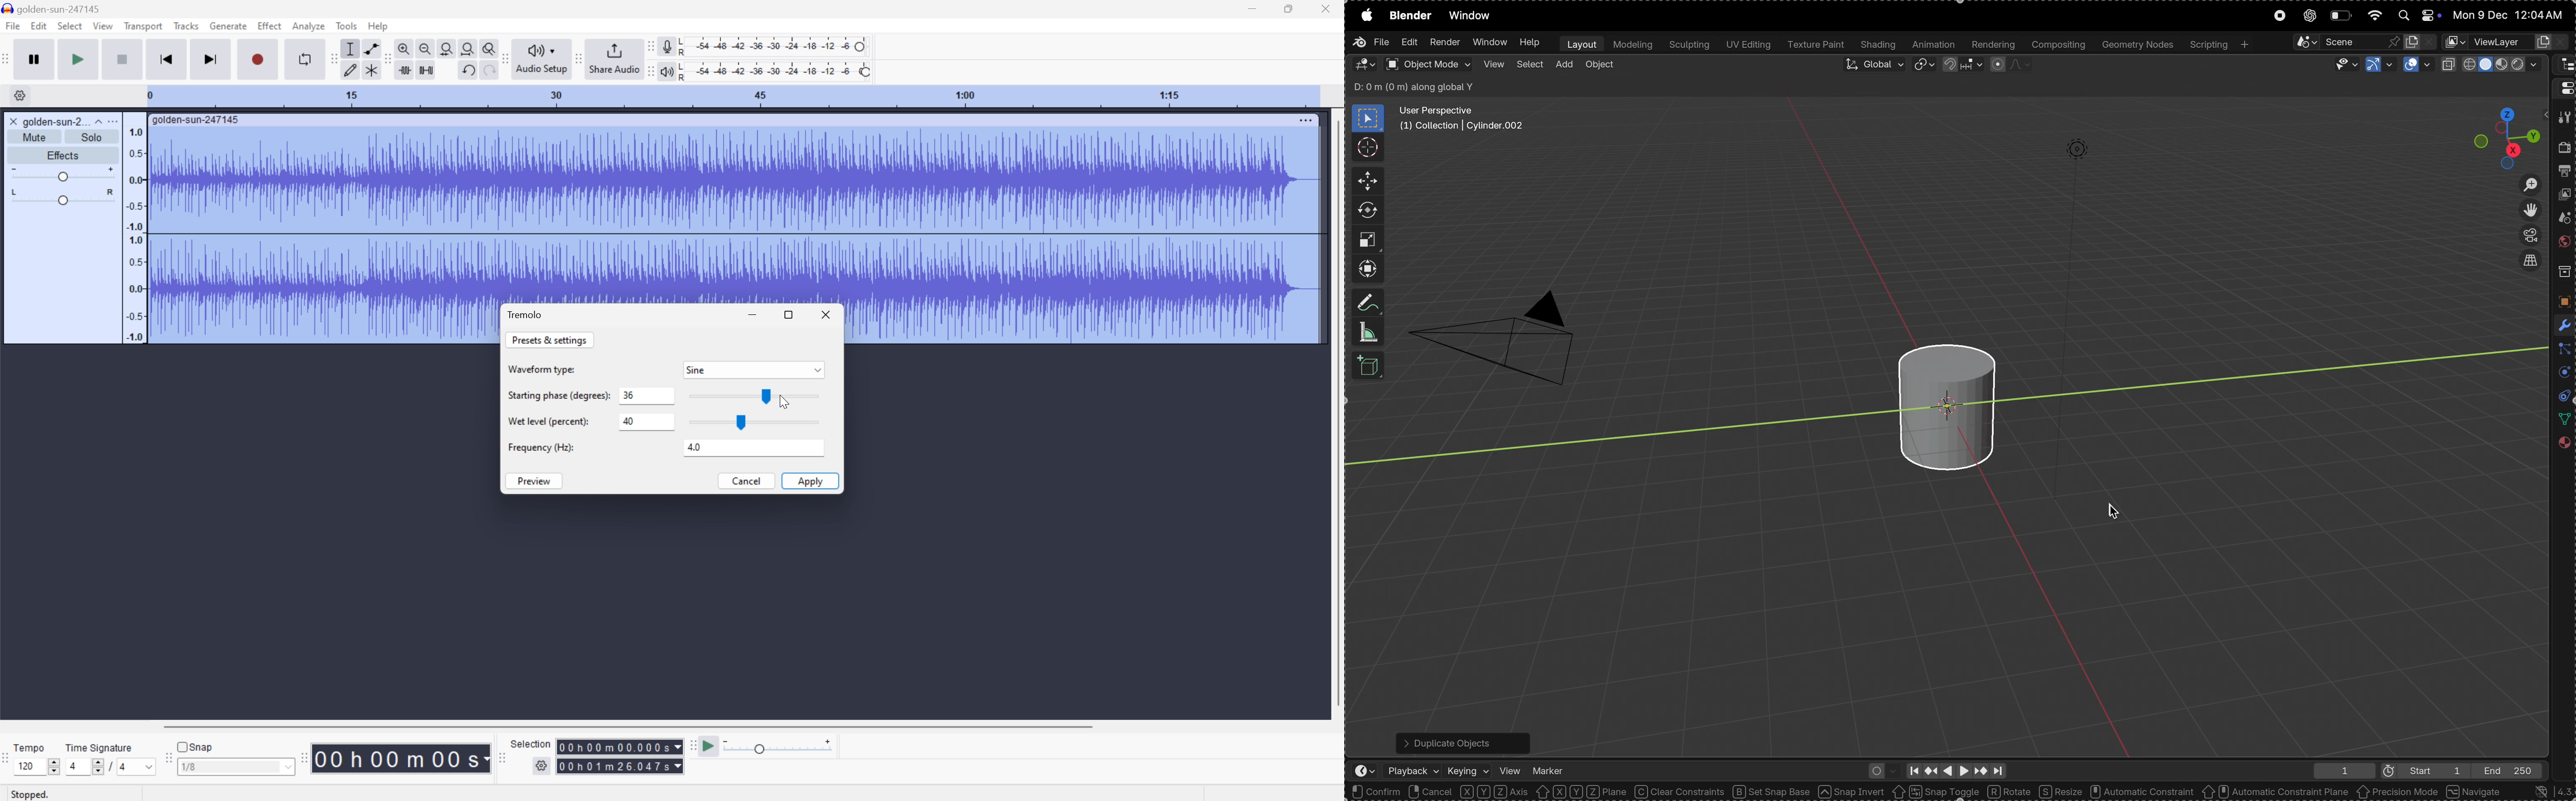 The height and width of the screenshot is (812, 2576). Describe the element at coordinates (346, 24) in the screenshot. I see `Tools` at that location.